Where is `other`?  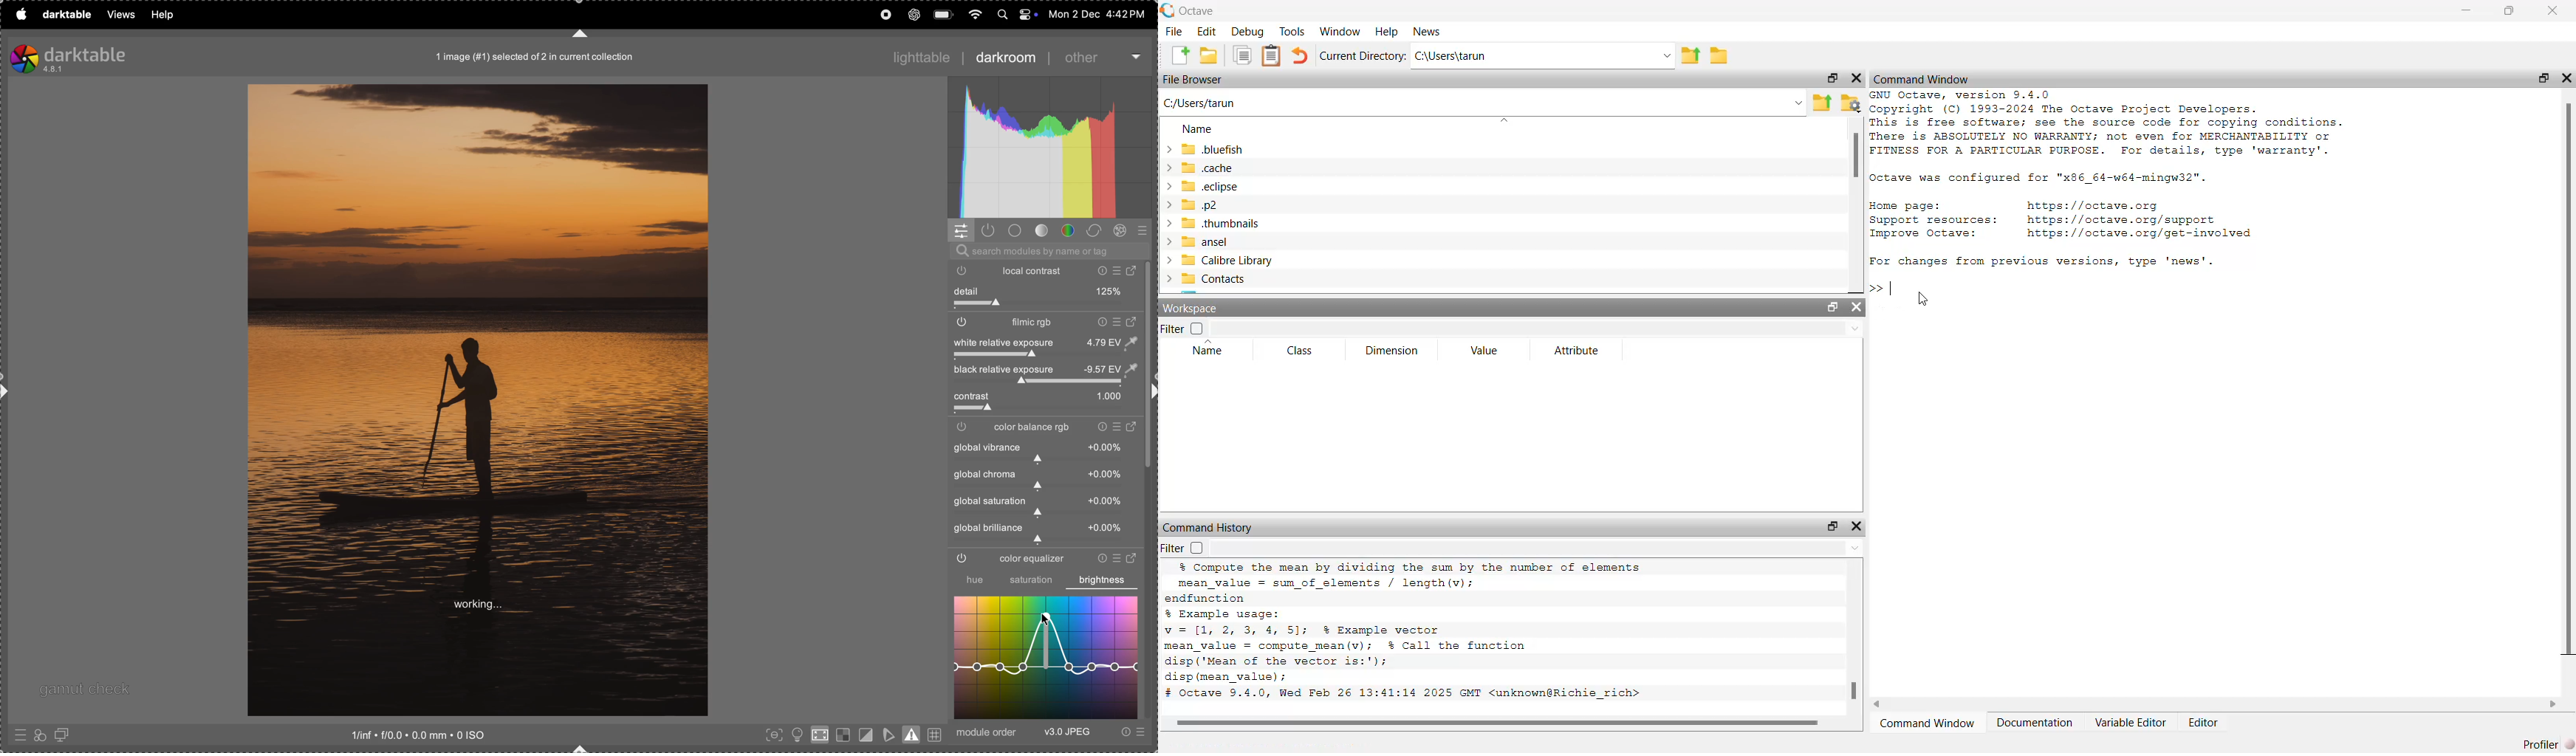
other is located at coordinates (1097, 57).